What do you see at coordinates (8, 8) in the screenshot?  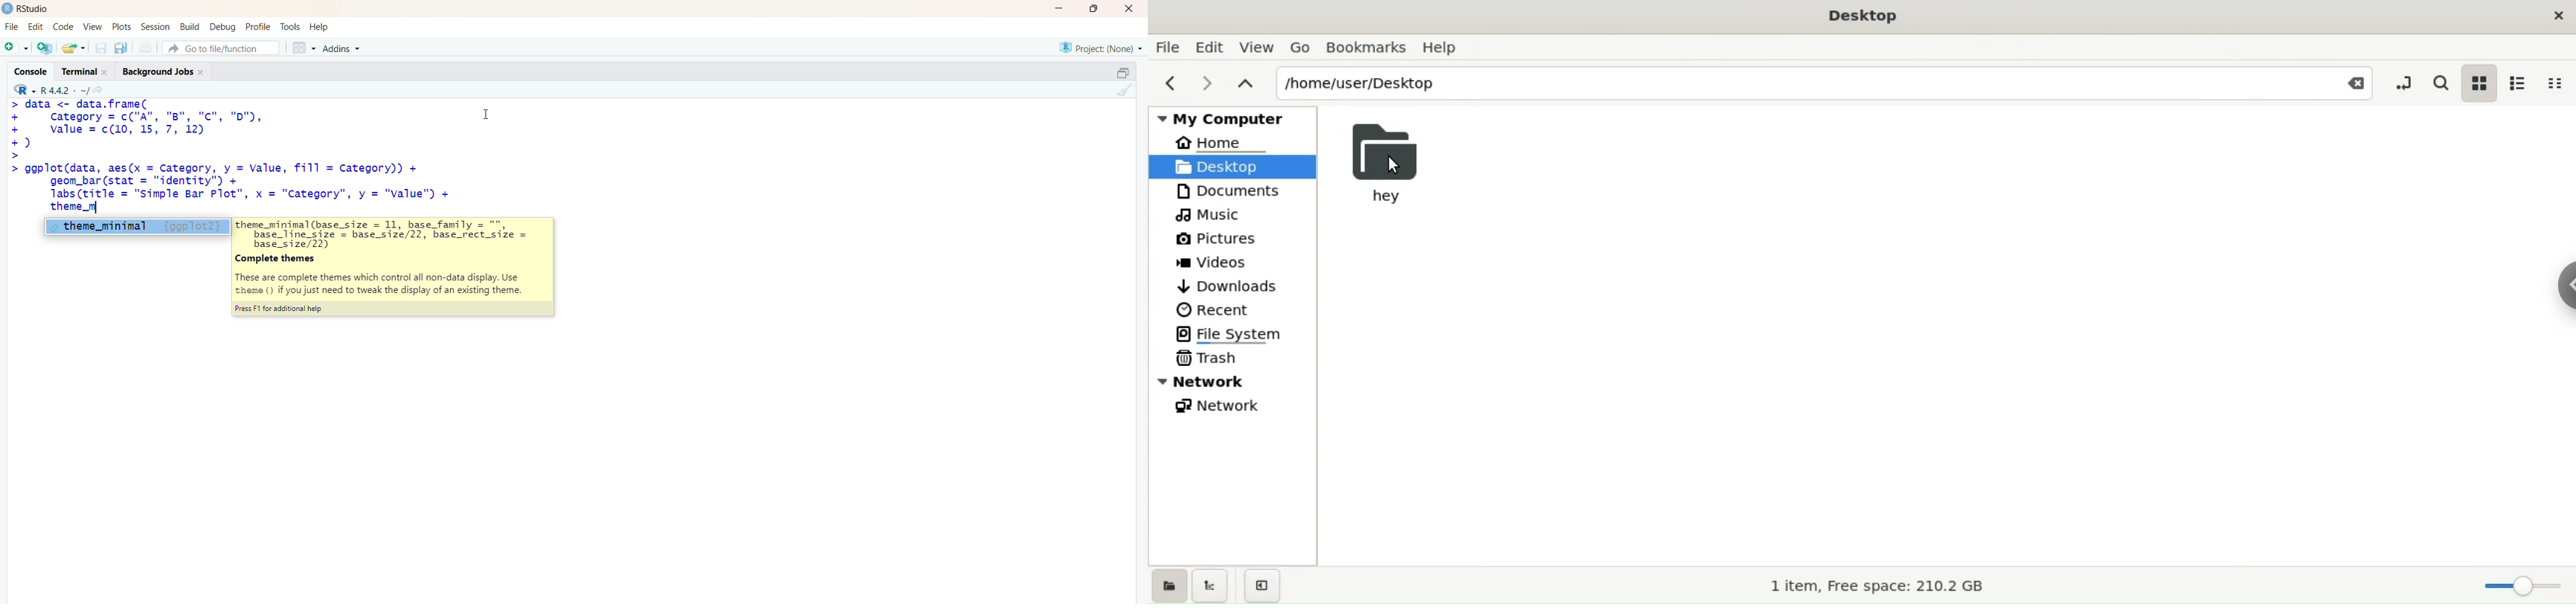 I see `logo` at bounding box center [8, 8].